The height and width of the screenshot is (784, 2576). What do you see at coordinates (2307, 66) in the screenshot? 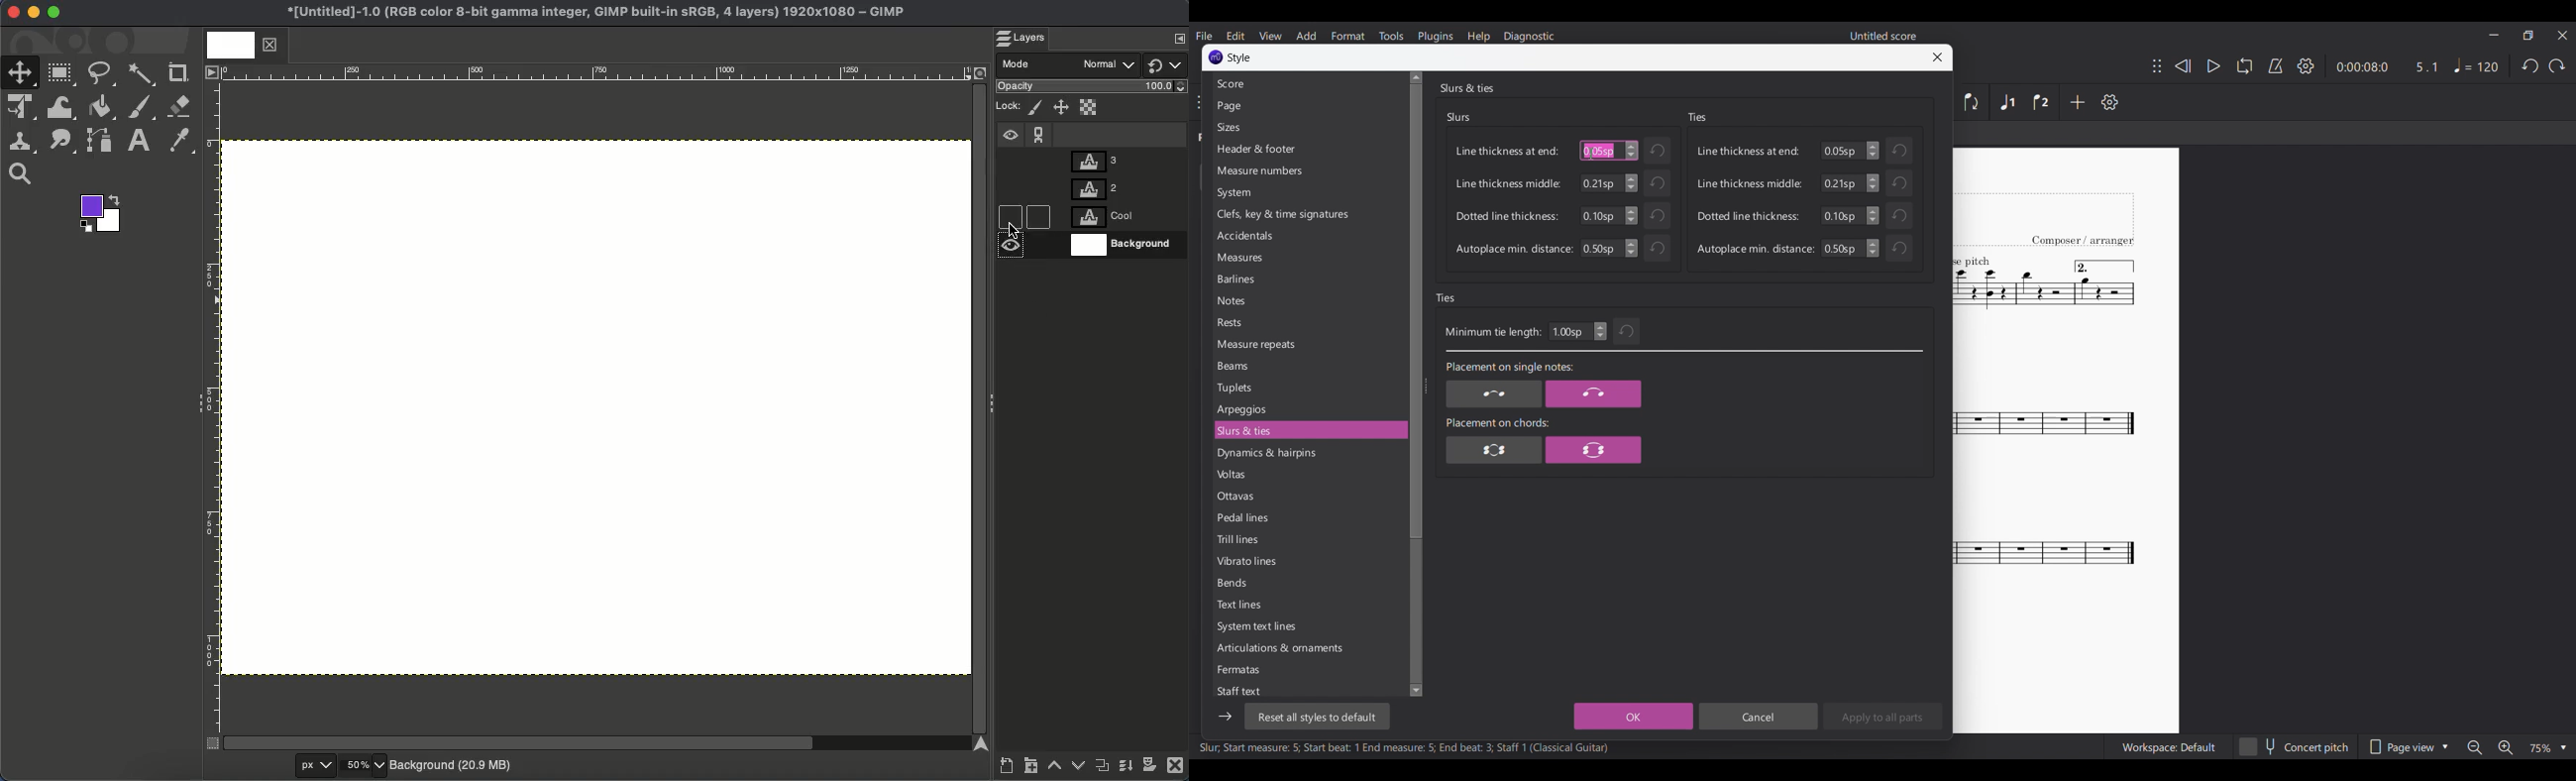
I see `Settings` at bounding box center [2307, 66].